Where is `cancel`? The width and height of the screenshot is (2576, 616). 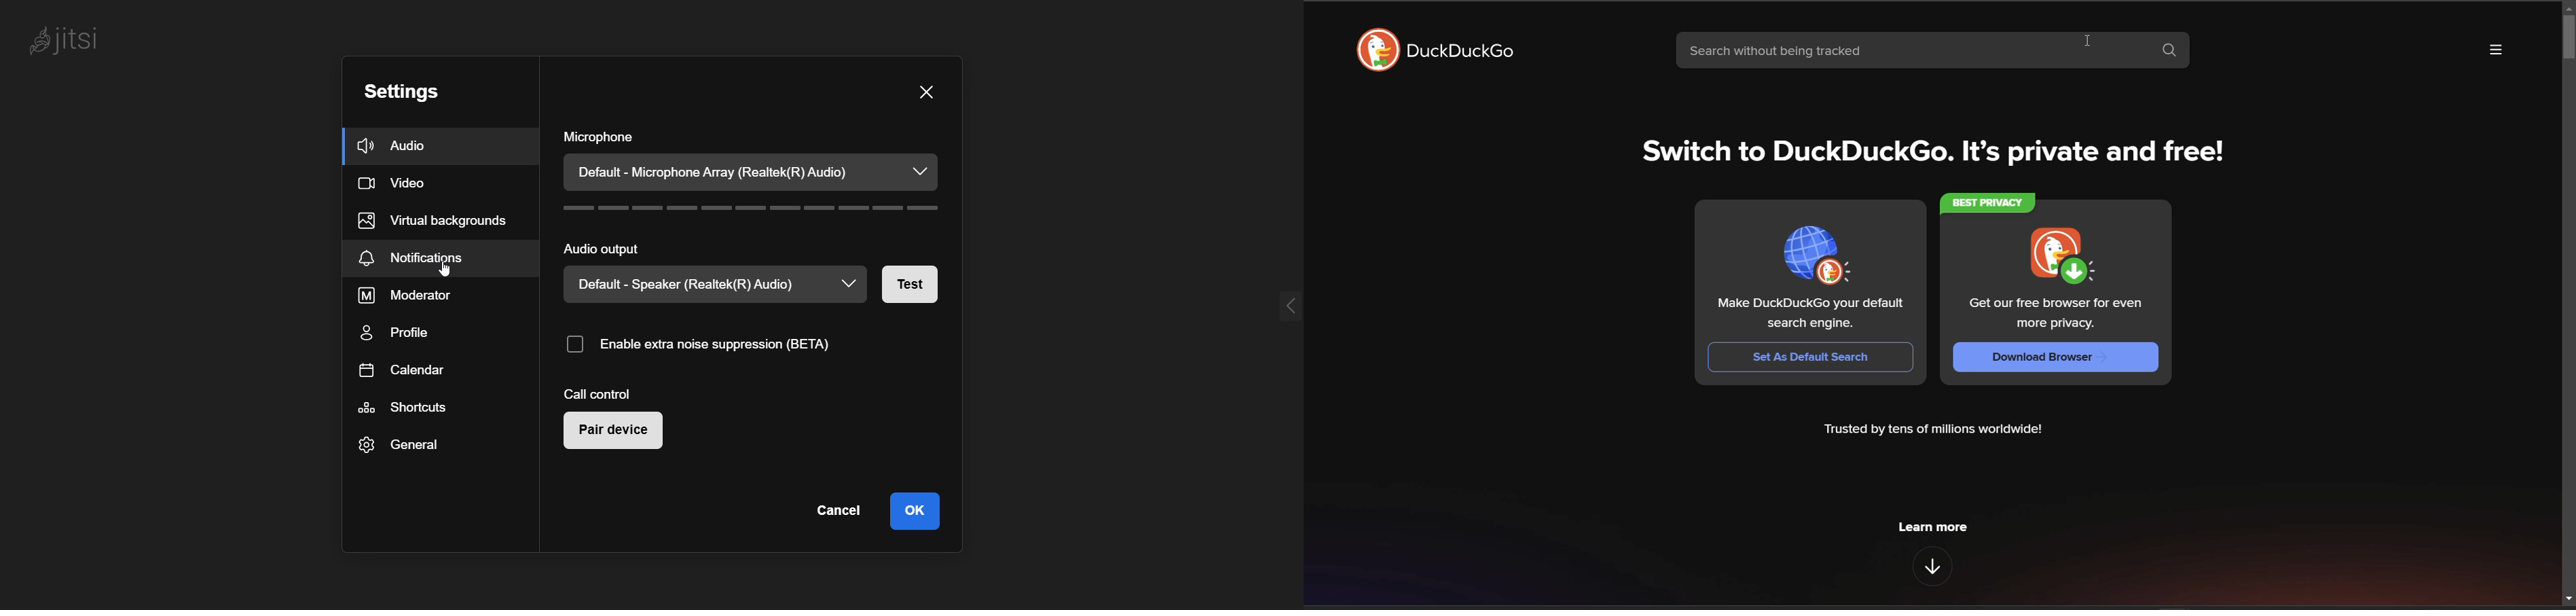 cancel is located at coordinates (834, 514).